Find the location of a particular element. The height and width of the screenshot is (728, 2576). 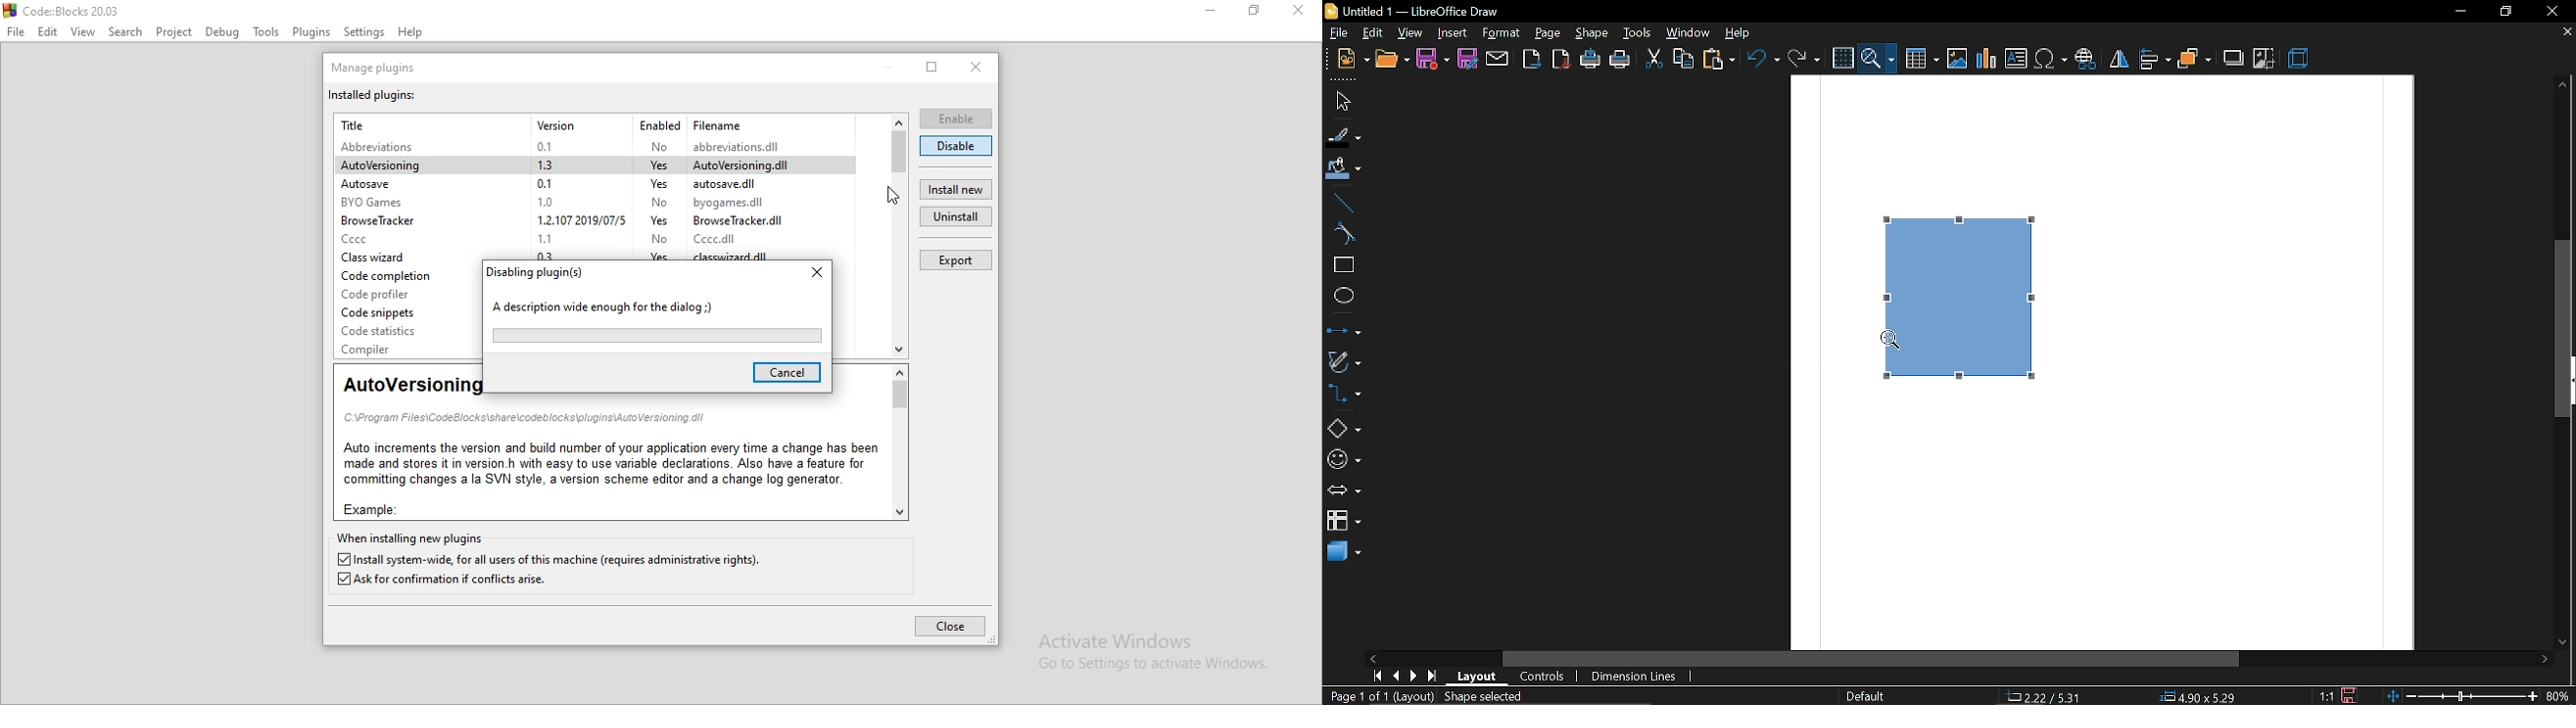

rectangle is located at coordinates (1342, 263).